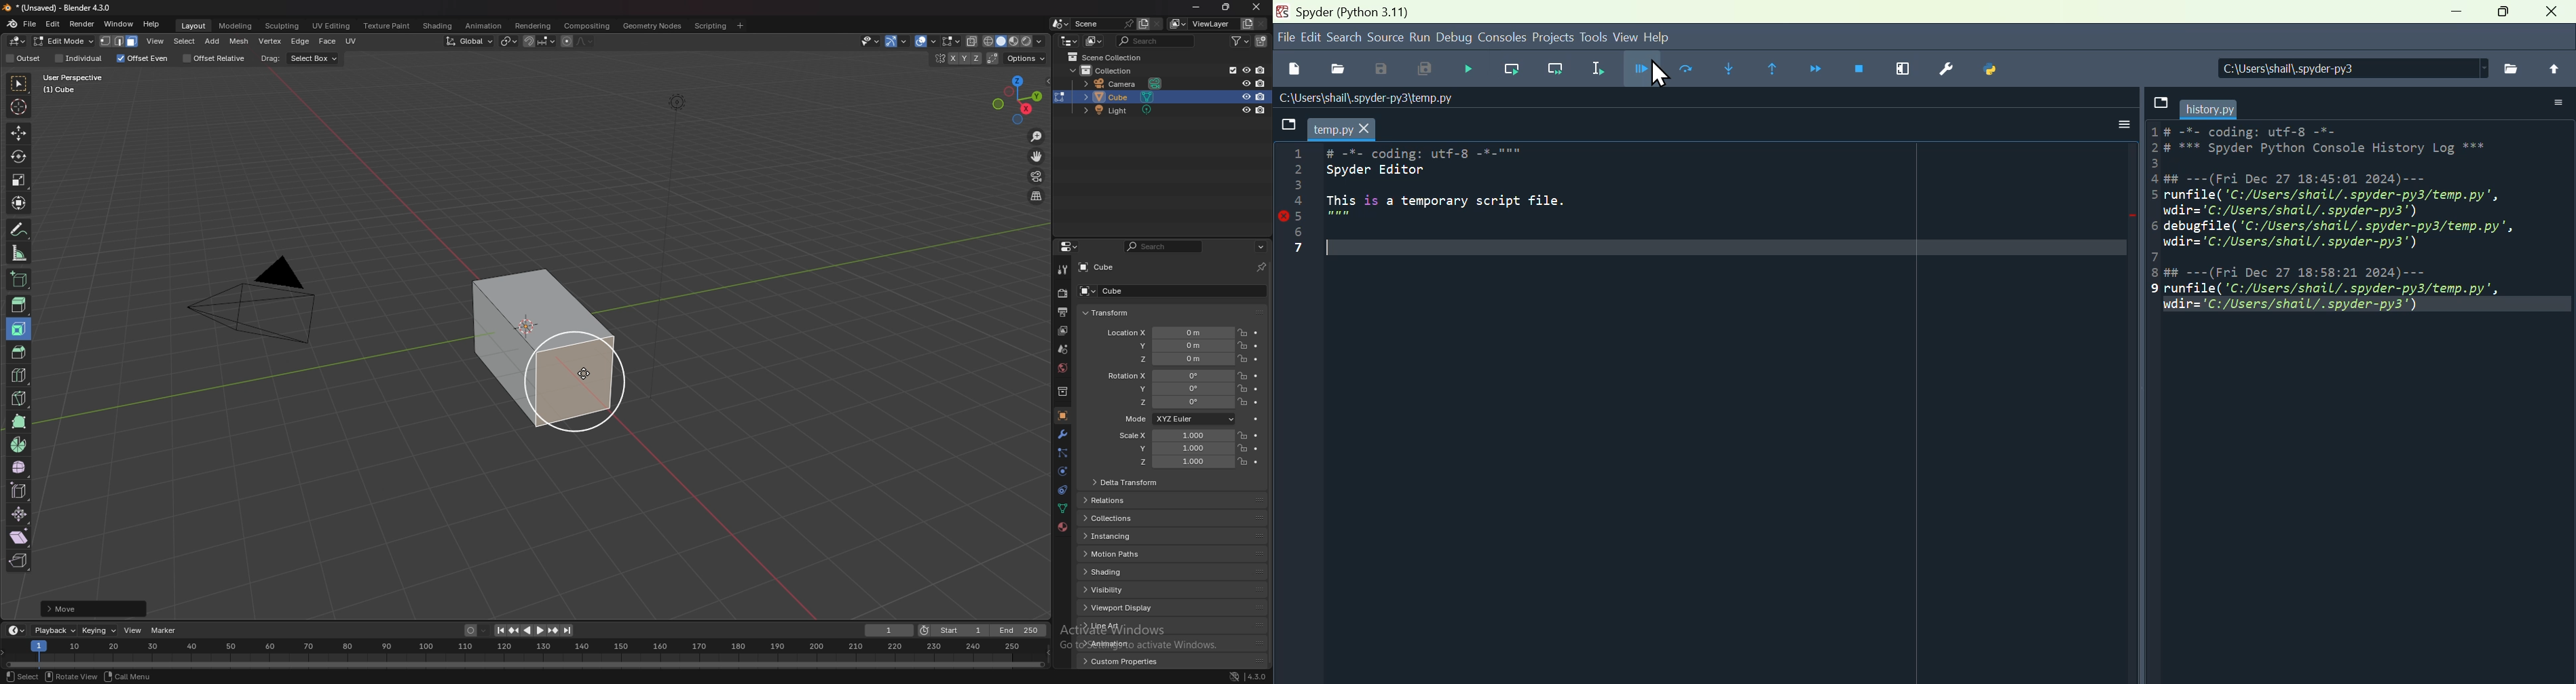 The width and height of the screenshot is (2576, 700). I want to click on Step into function, so click(1730, 68).